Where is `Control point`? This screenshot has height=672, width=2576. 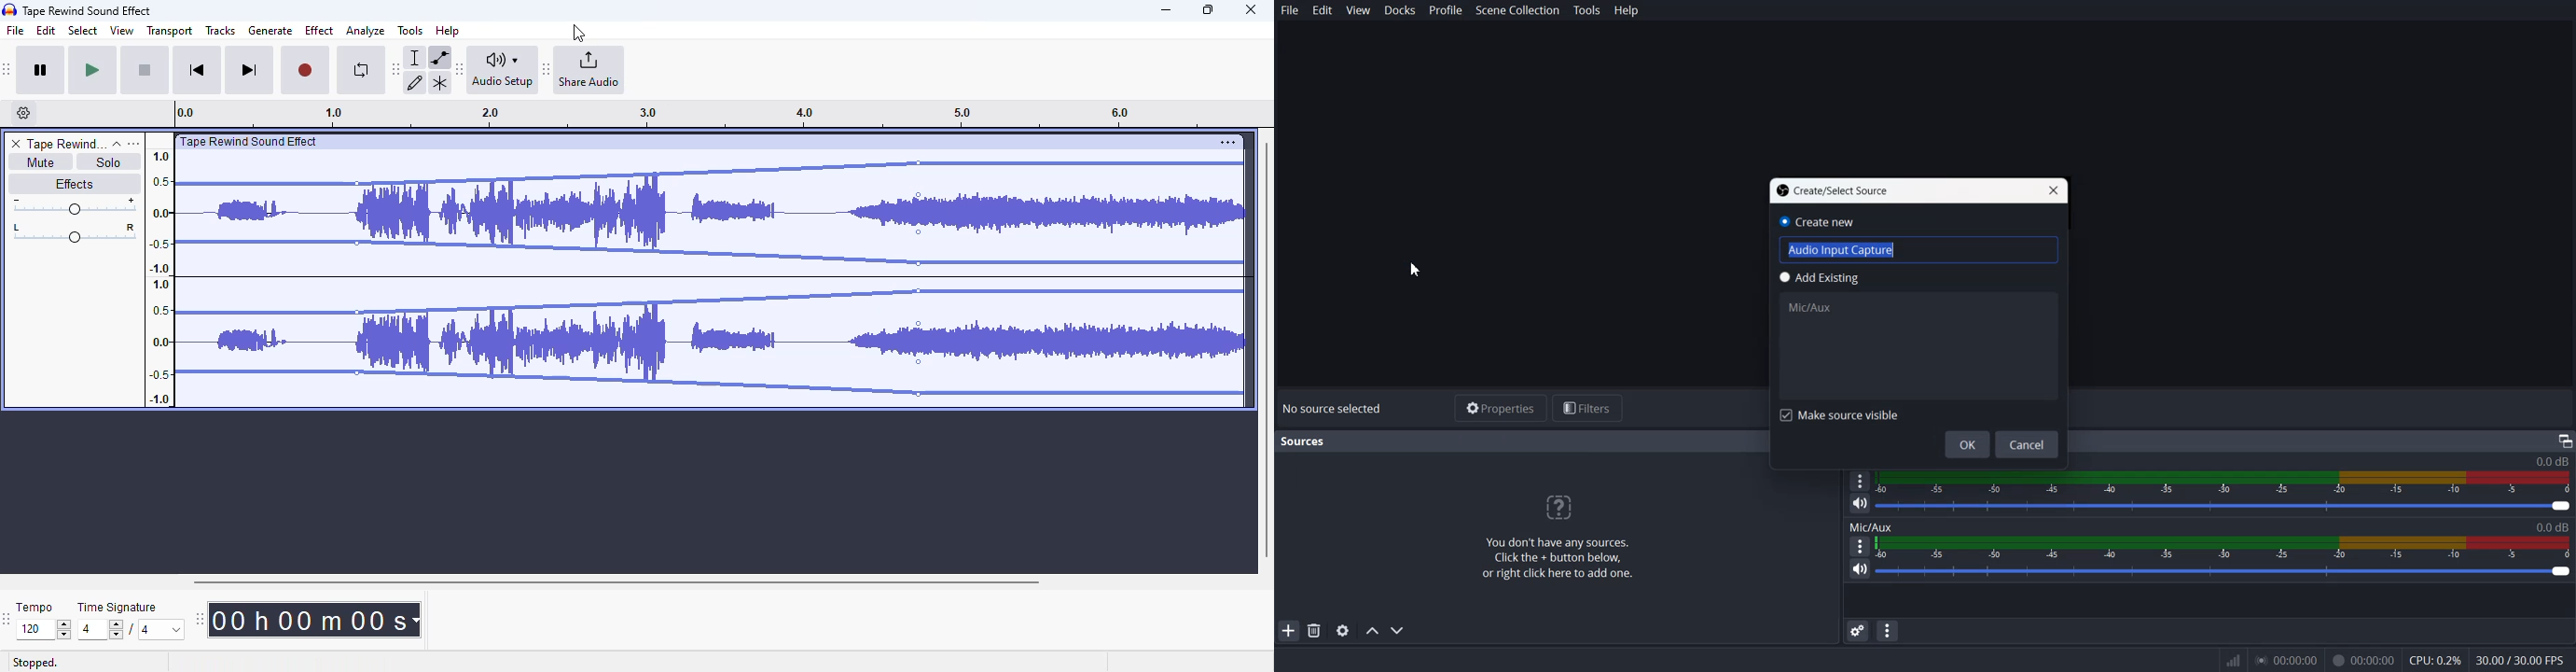 Control point is located at coordinates (919, 394).